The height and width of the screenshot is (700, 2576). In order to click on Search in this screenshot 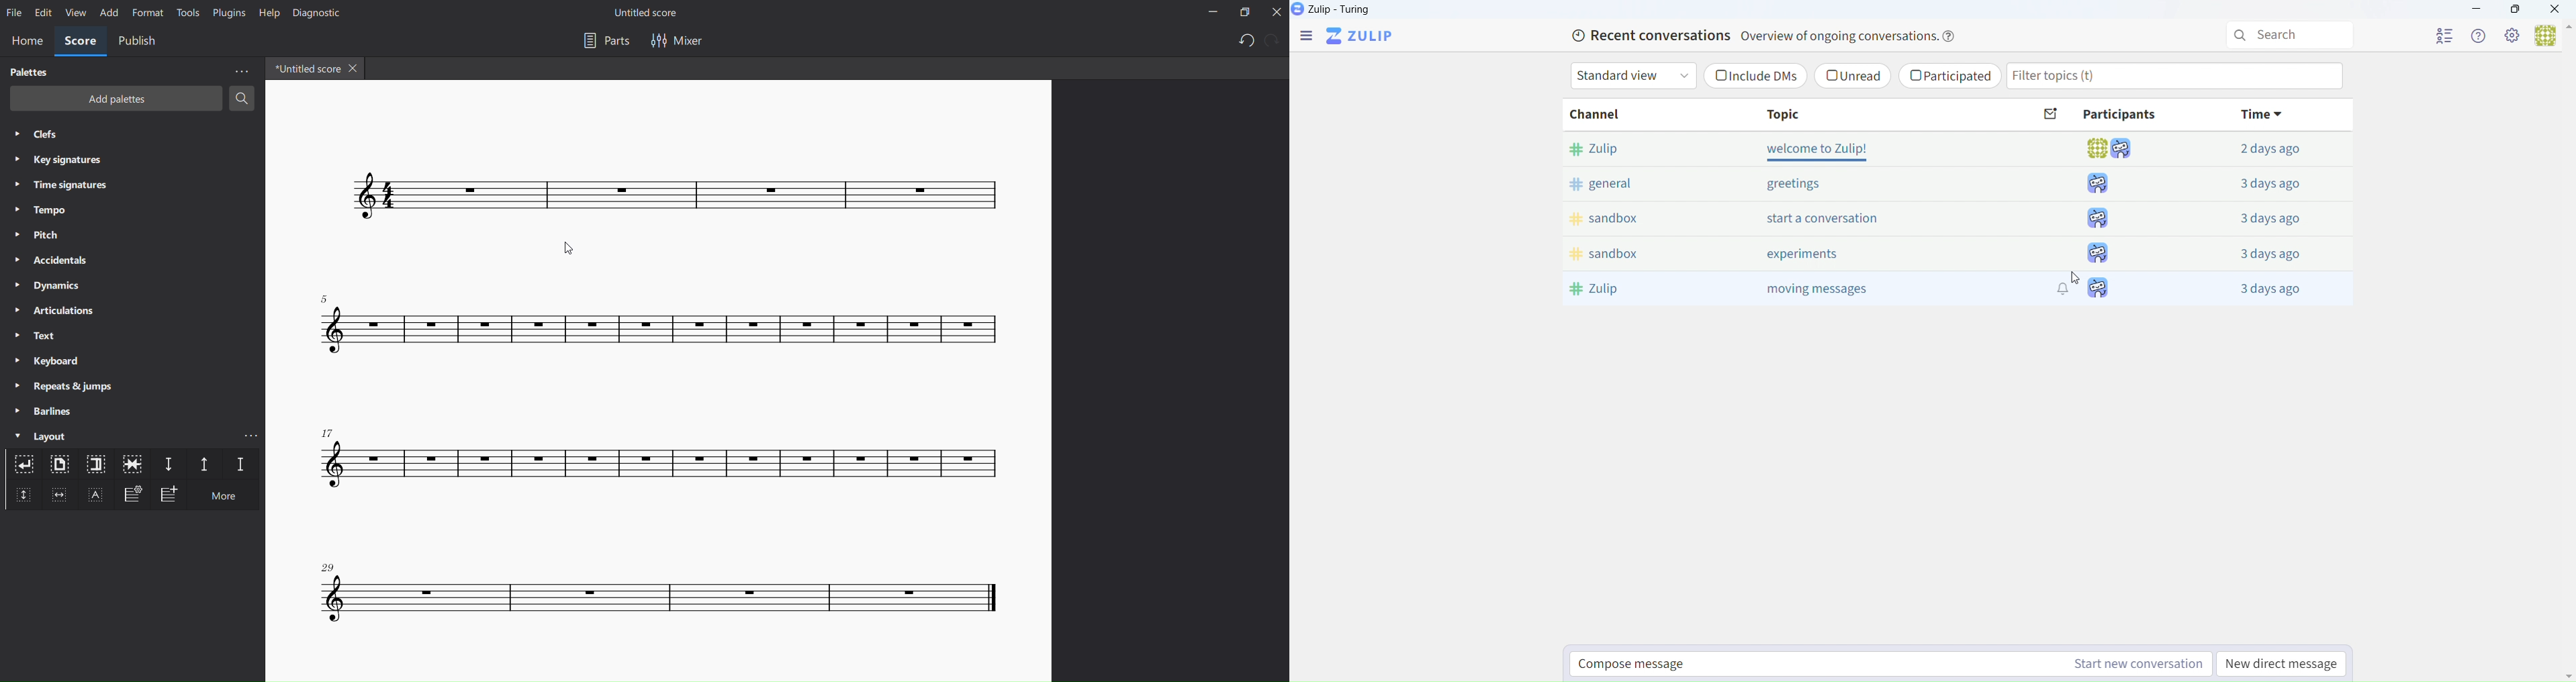, I will do `click(2289, 35)`.